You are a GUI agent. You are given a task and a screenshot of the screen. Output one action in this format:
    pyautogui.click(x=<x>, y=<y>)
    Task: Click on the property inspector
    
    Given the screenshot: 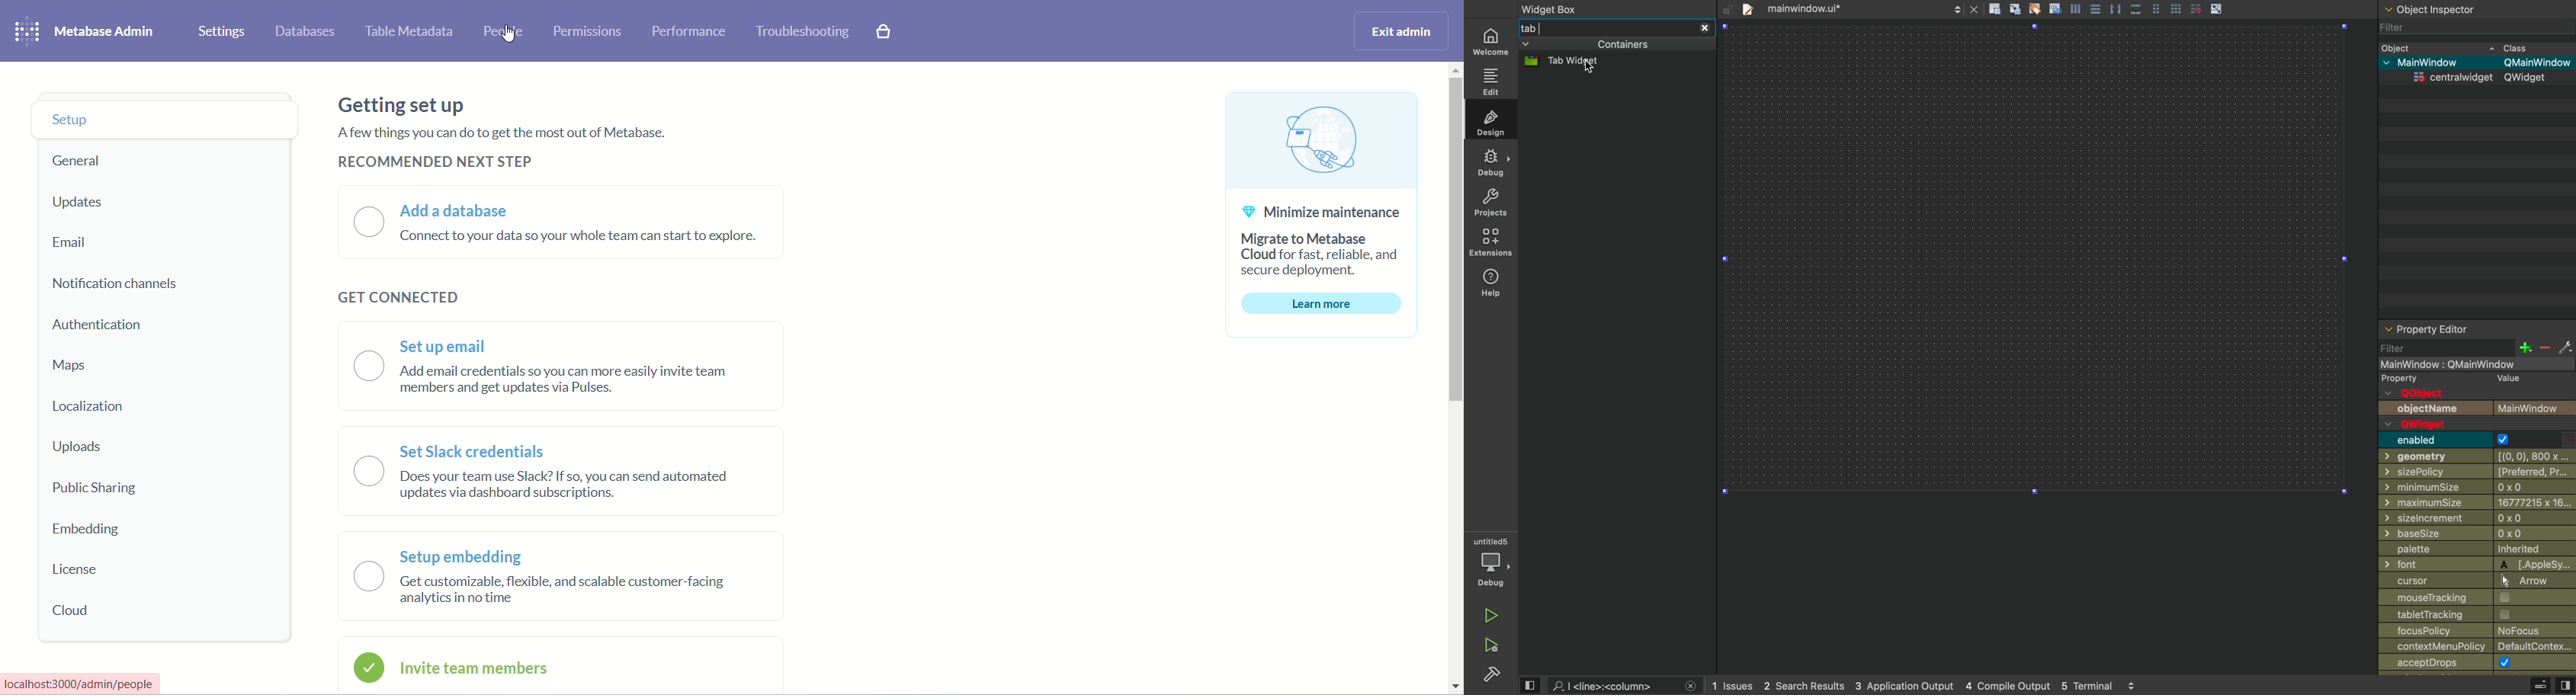 What is the action you would take?
    pyautogui.click(x=2477, y=329)
    